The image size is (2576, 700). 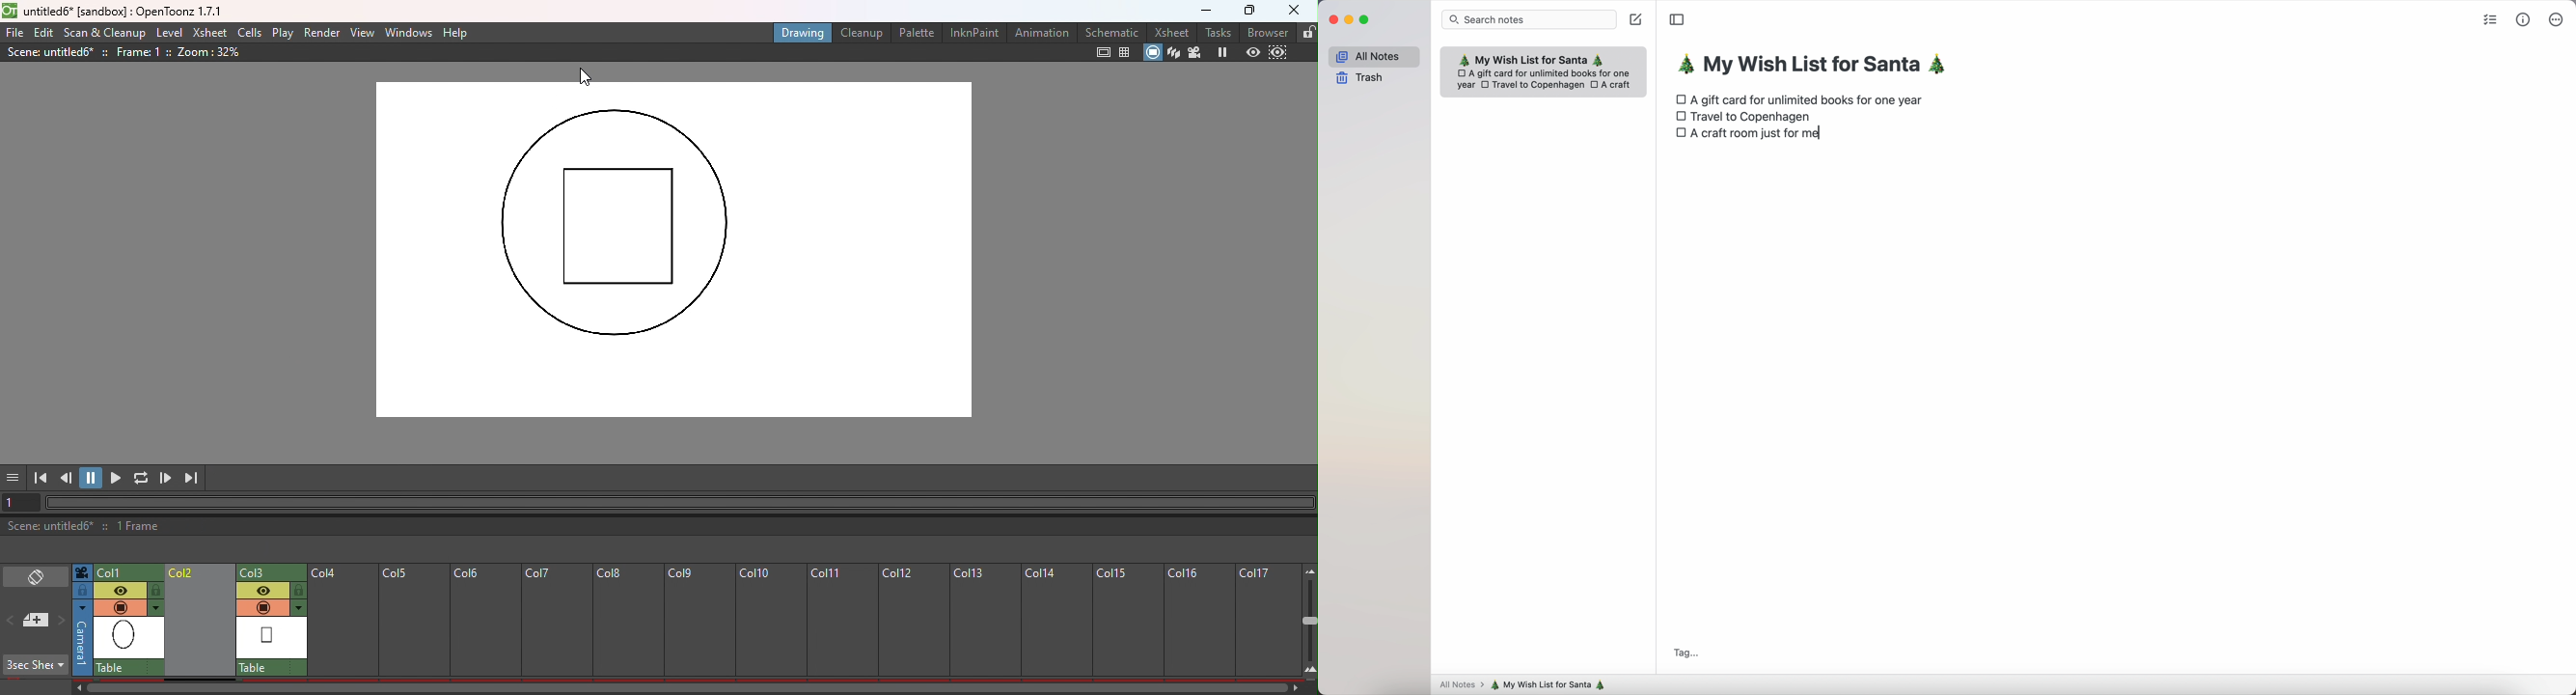 I want to click on Lock toggle, so click(x=156, y=591).